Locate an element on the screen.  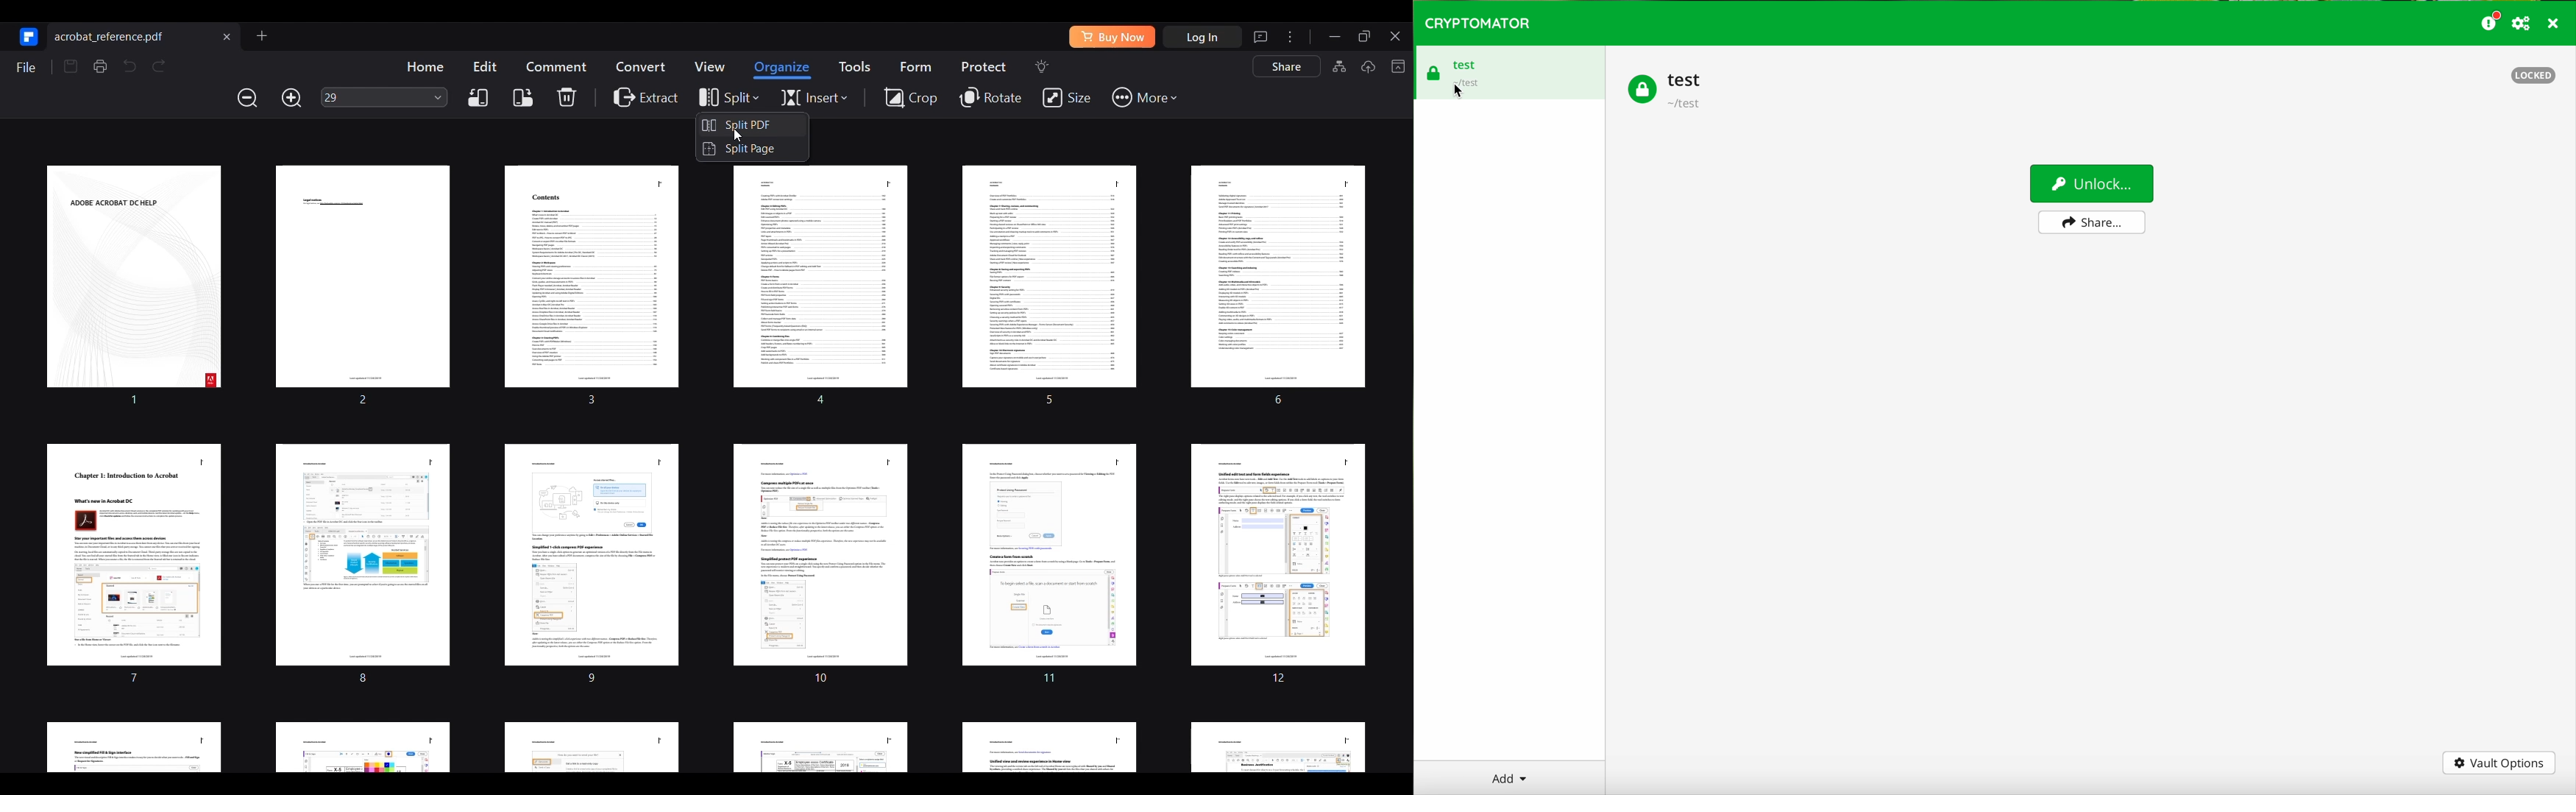
Page input options is located at coordinates (439, 96).